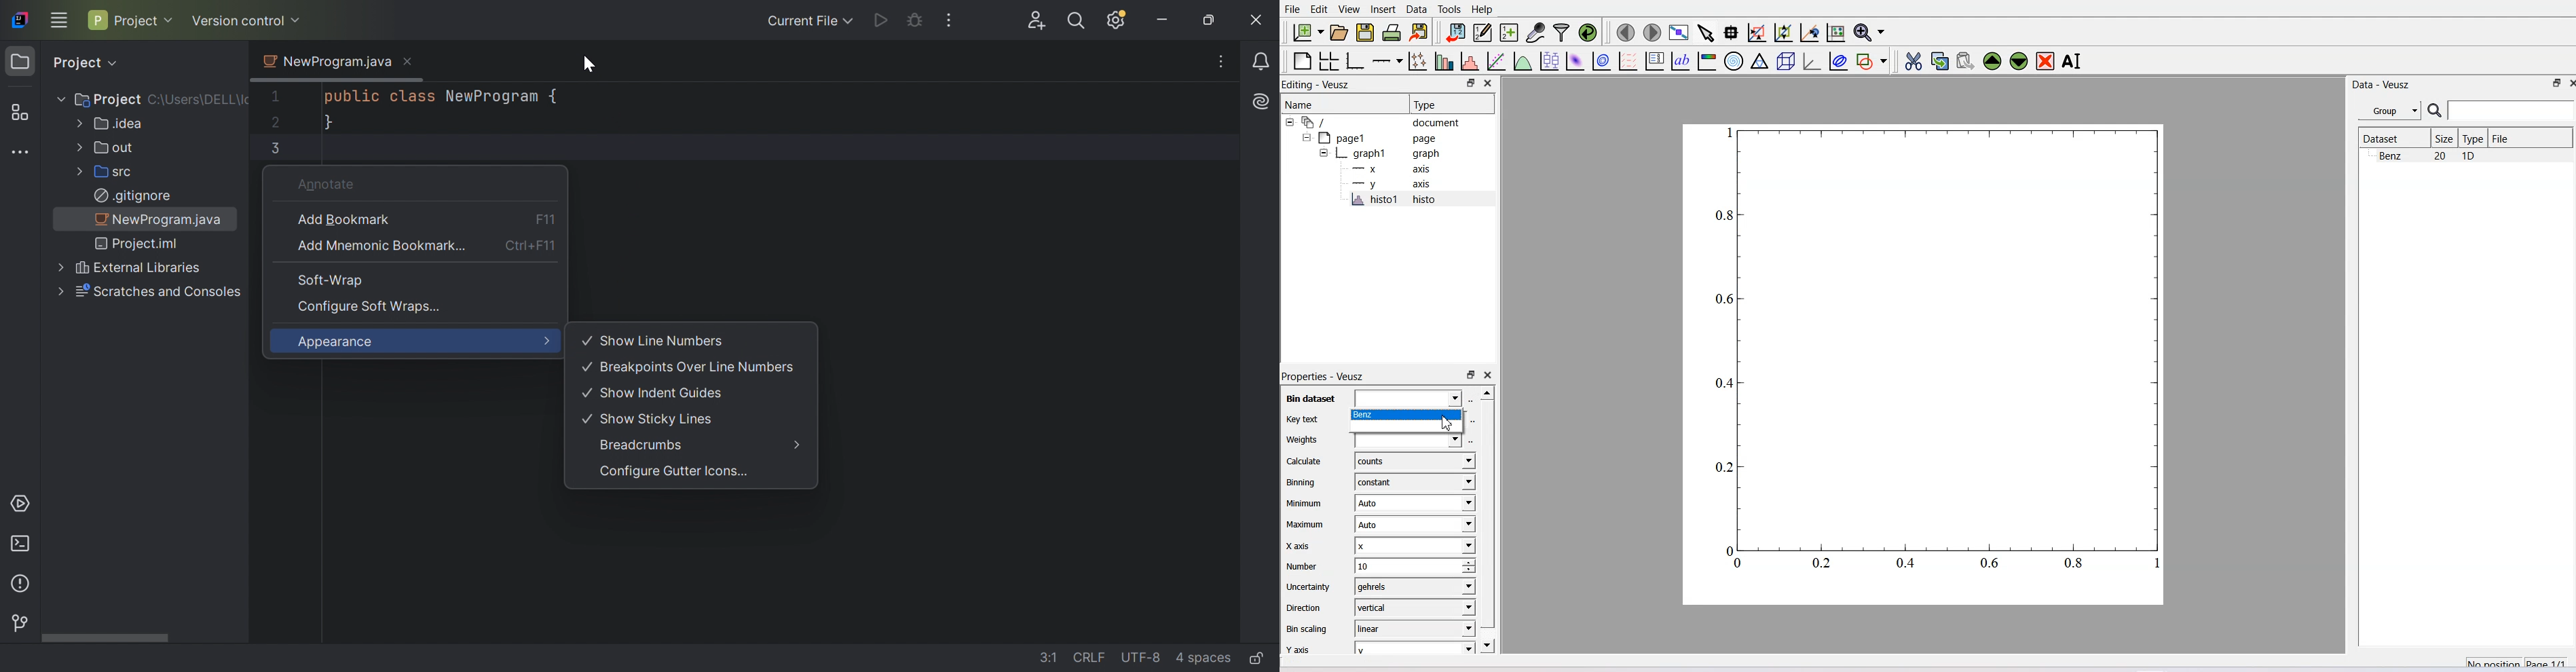 This screenshot has height=672, width=2576. I want to click on Number - 10, so click(1378, 565).